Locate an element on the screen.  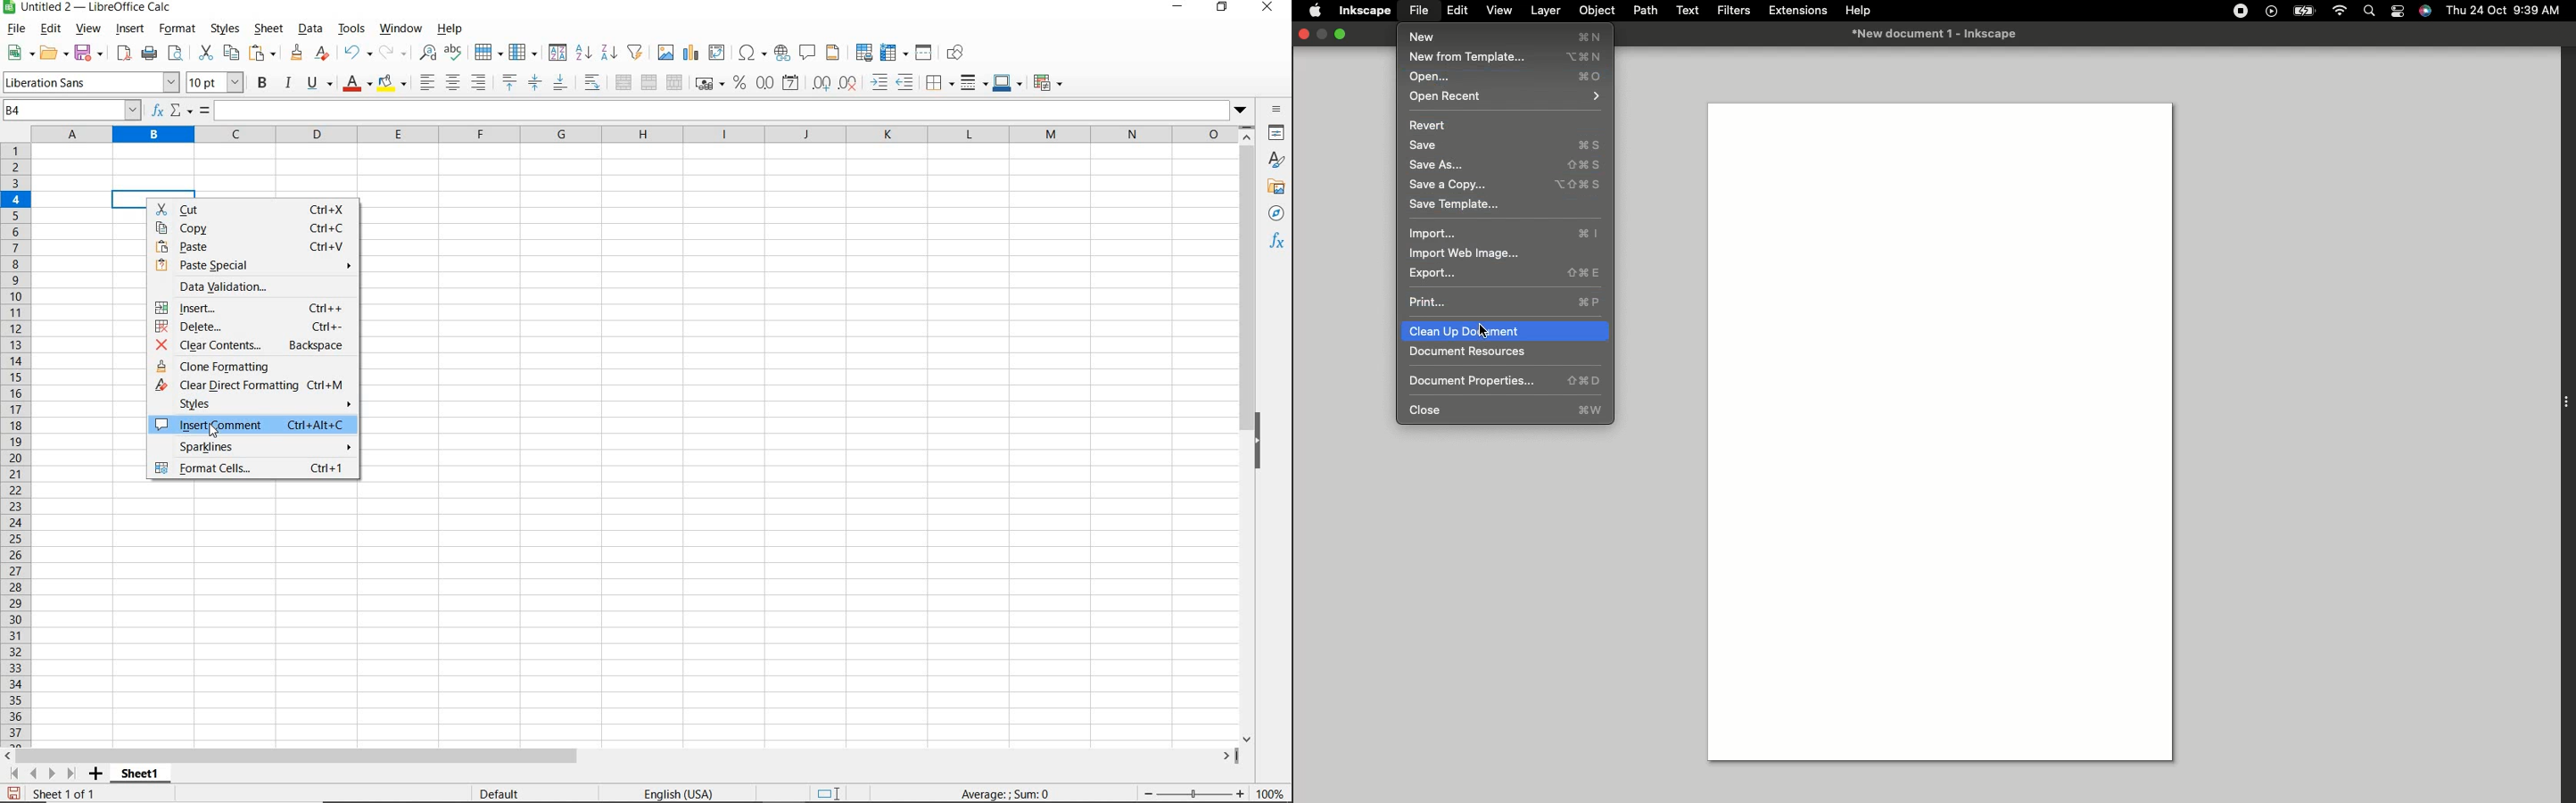
insert comment is located at coordinates (255, 425).